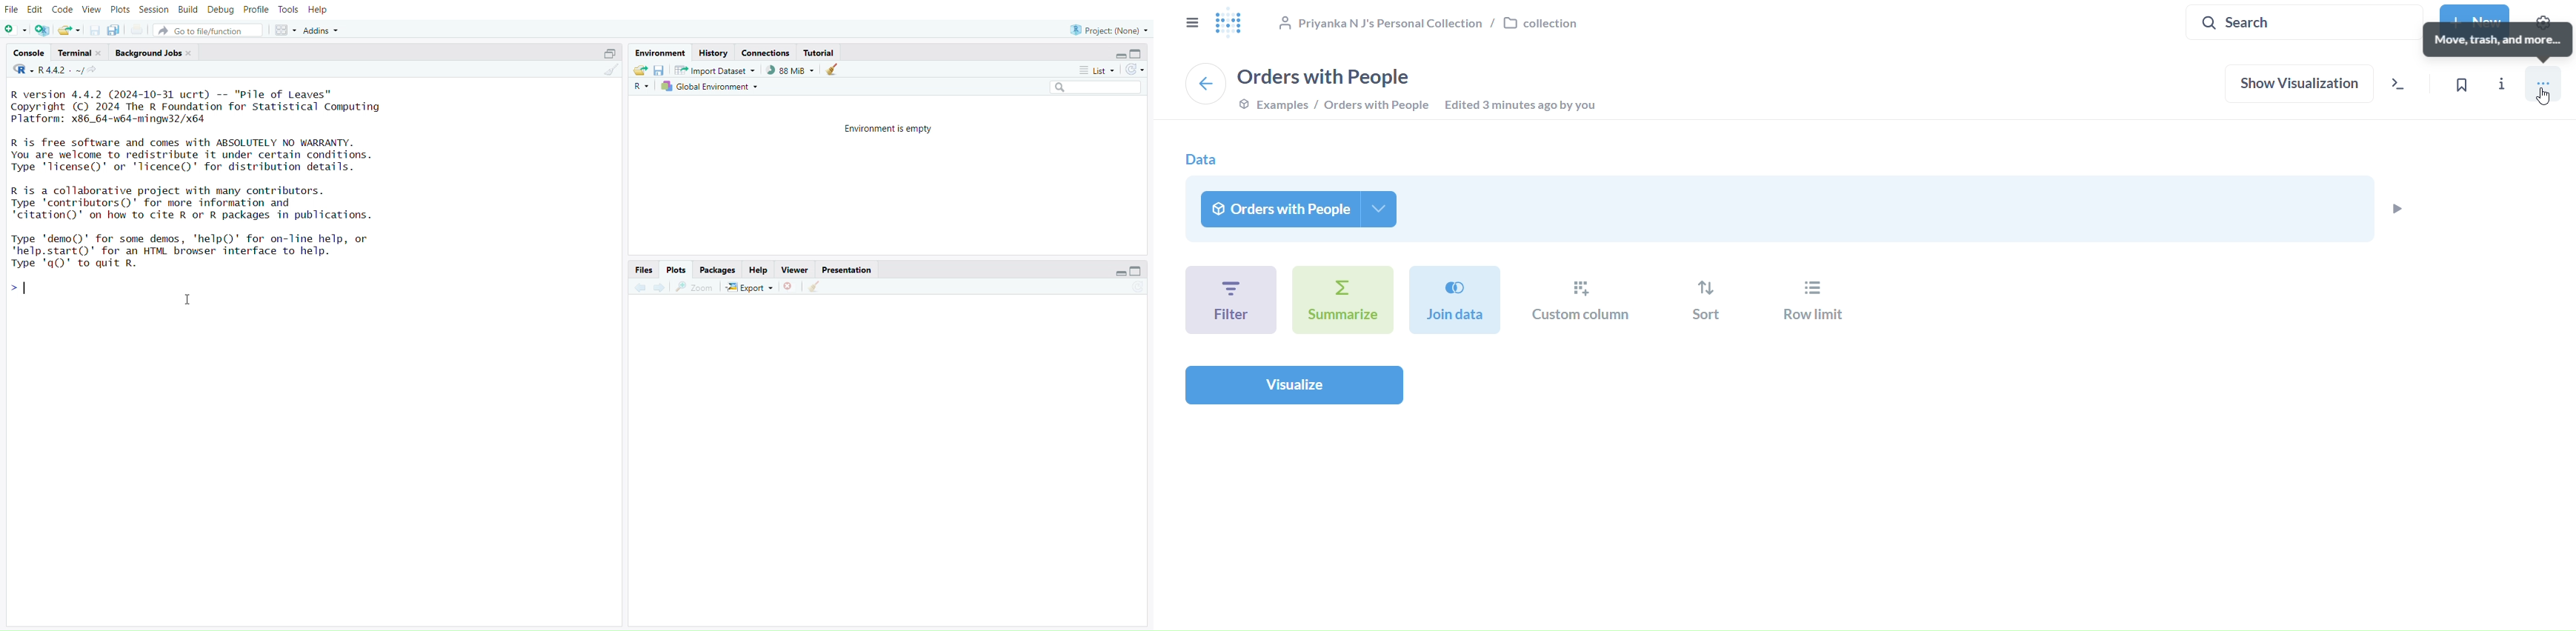 The width and height of the screenshot is (2576, 644). Describe the element at coordinates (1119, 56) in the screenshot. I see `expand` at that location.